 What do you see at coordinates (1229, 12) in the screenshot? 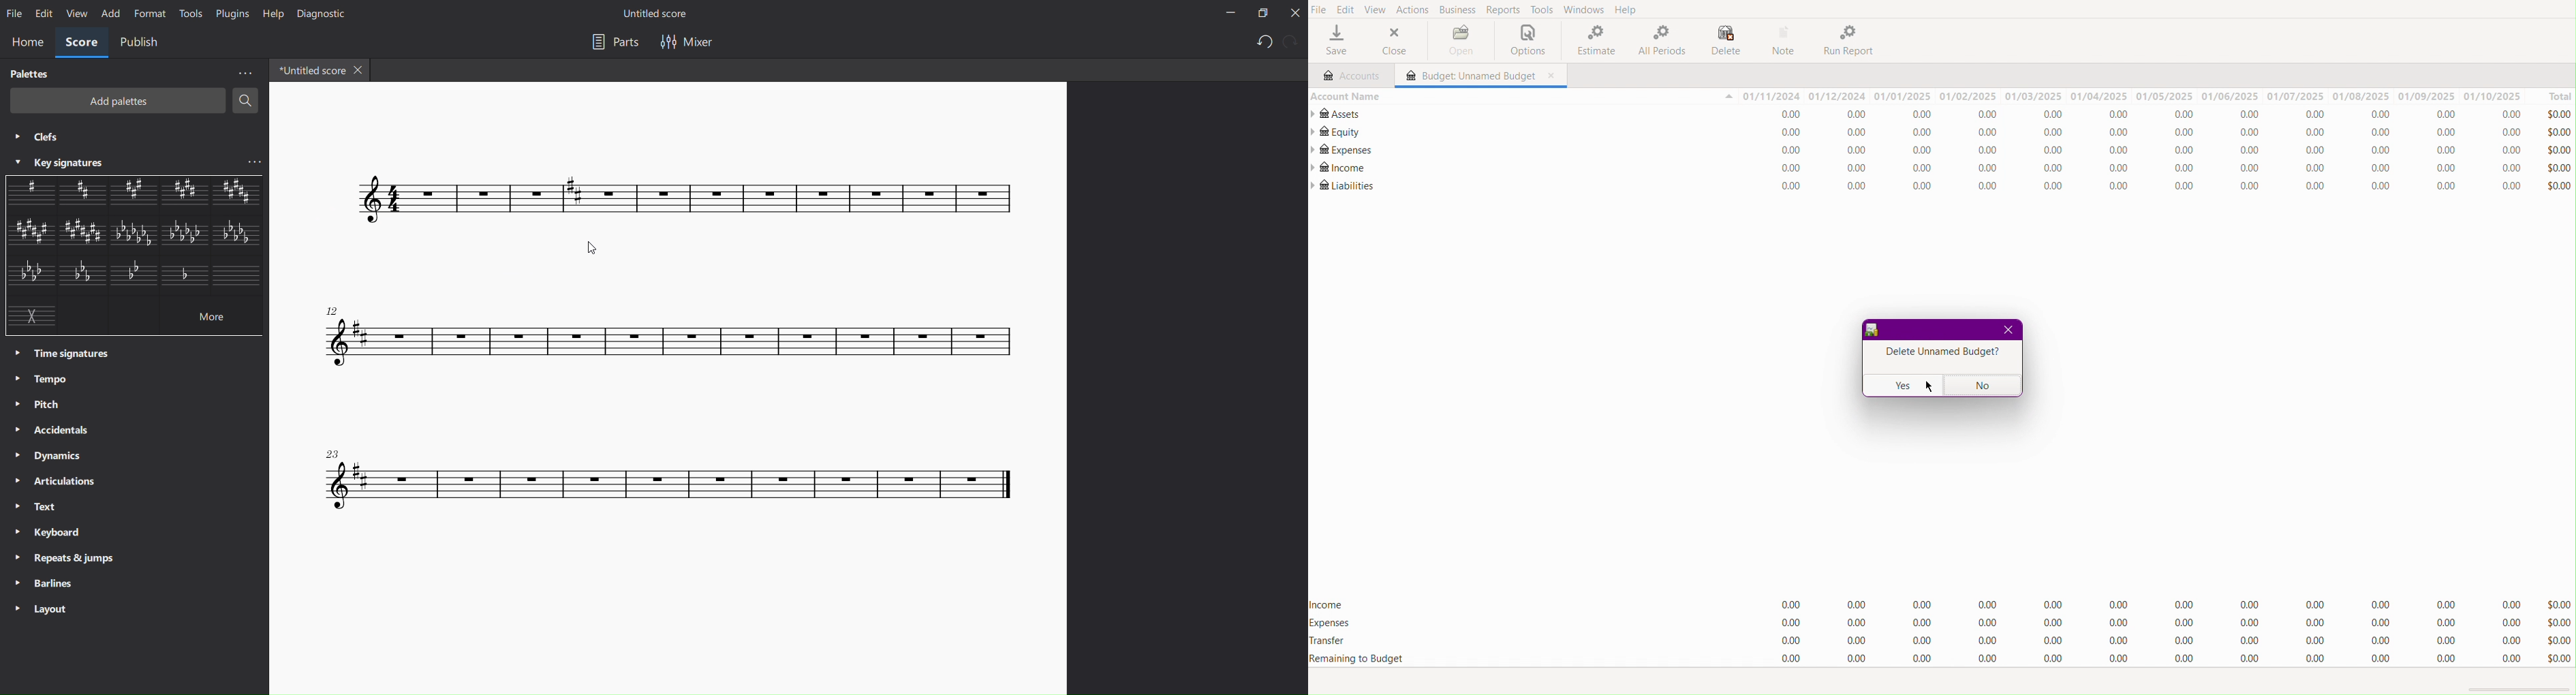
I see `minimize` at bounding box center [1229, 12].